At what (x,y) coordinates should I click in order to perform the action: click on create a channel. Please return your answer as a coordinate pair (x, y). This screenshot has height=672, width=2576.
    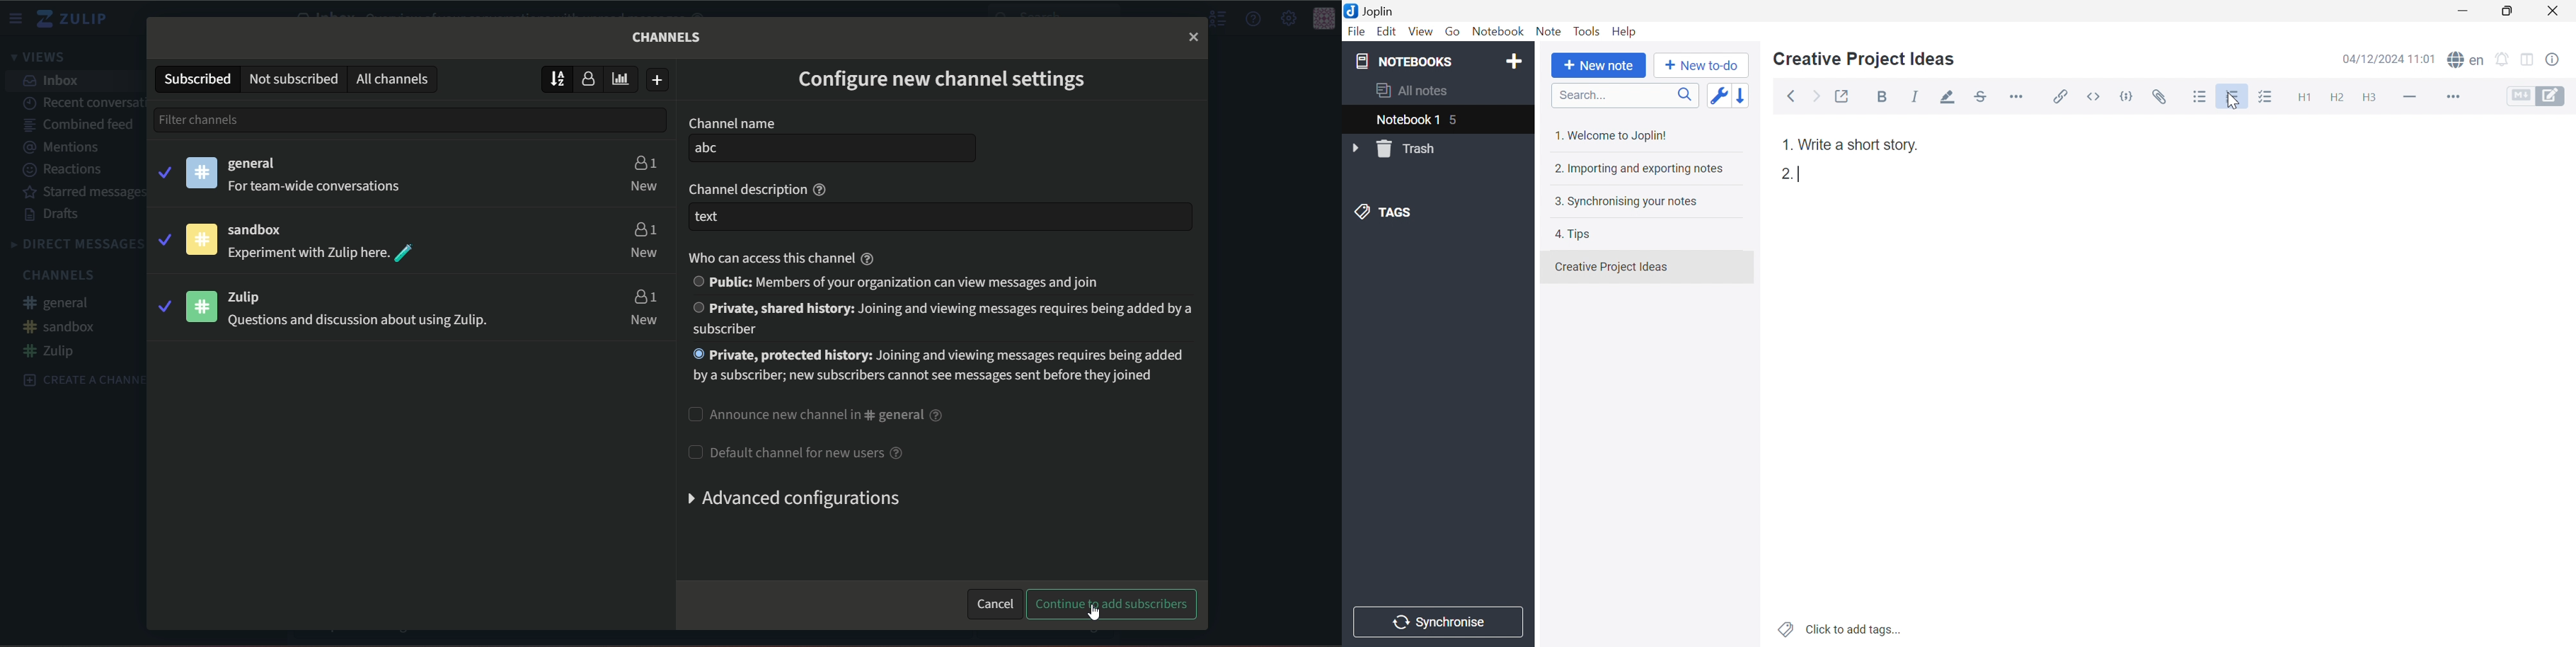
    Looking at the image, I should click on (76, 379).